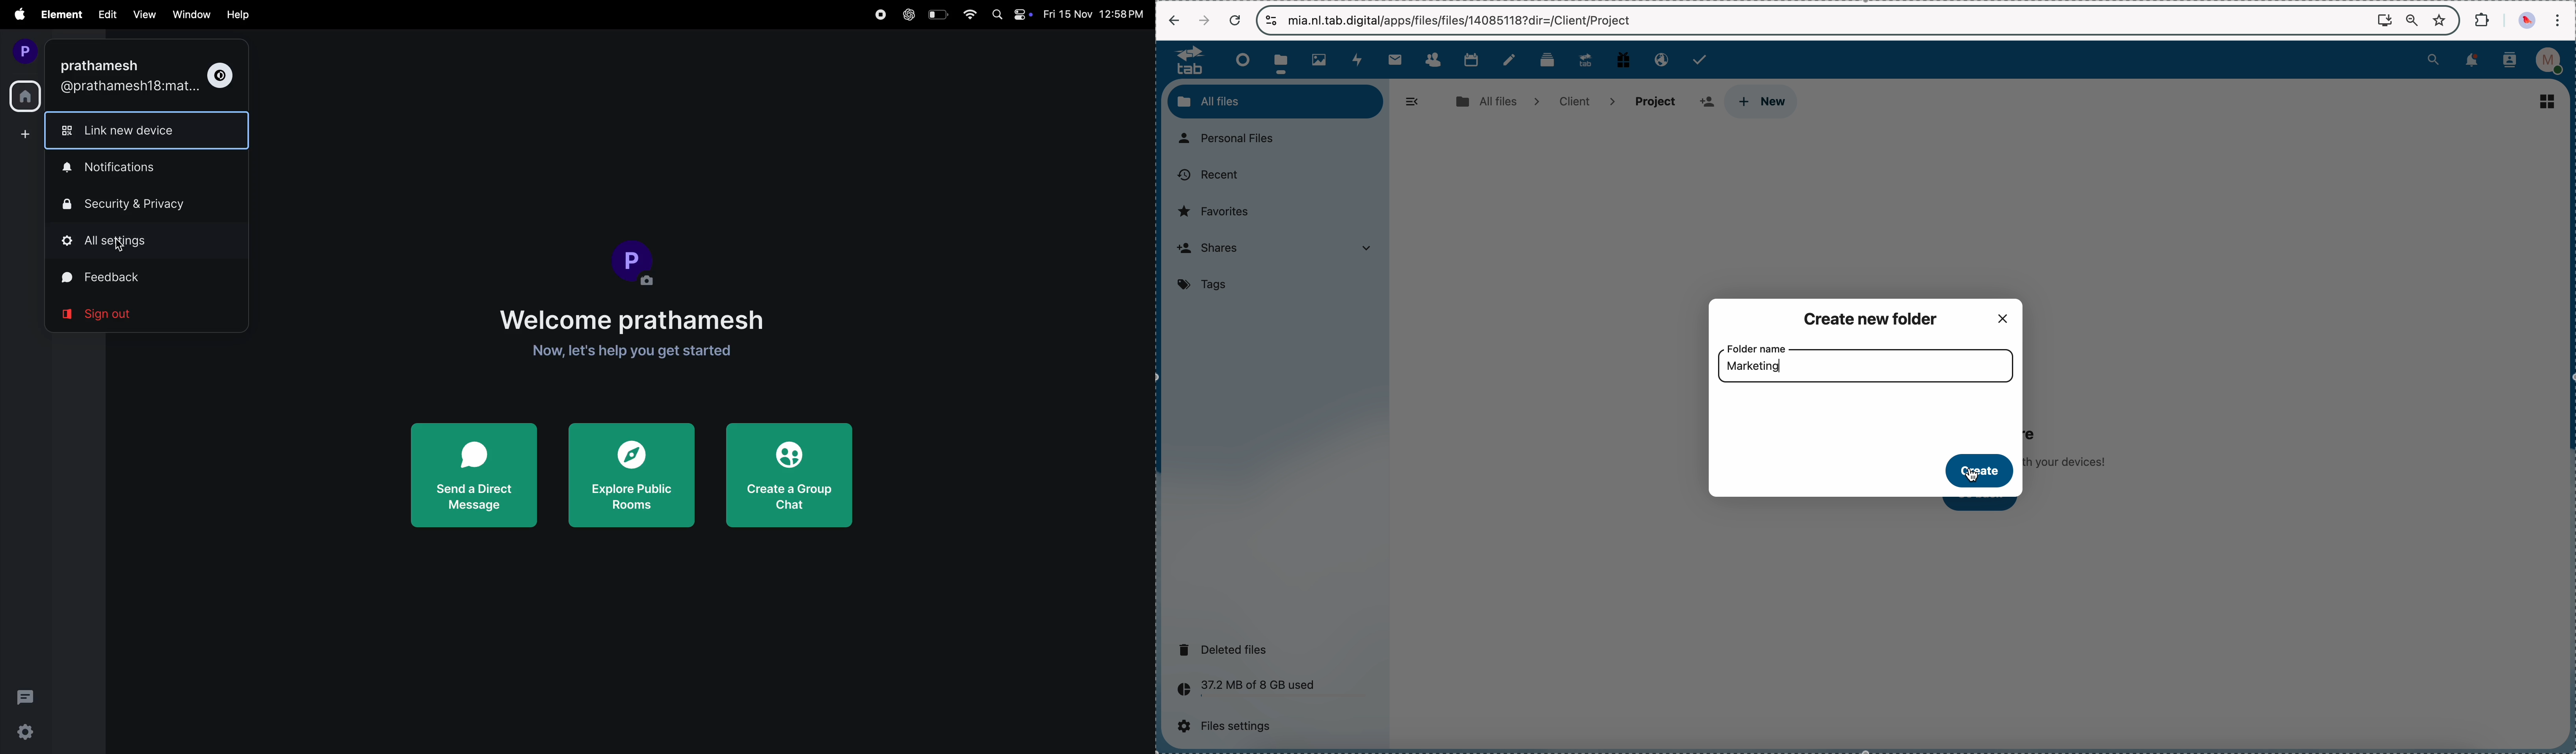 This screenshot has height=756, width=2576. I want to click on marketing, so click(1756, 371).